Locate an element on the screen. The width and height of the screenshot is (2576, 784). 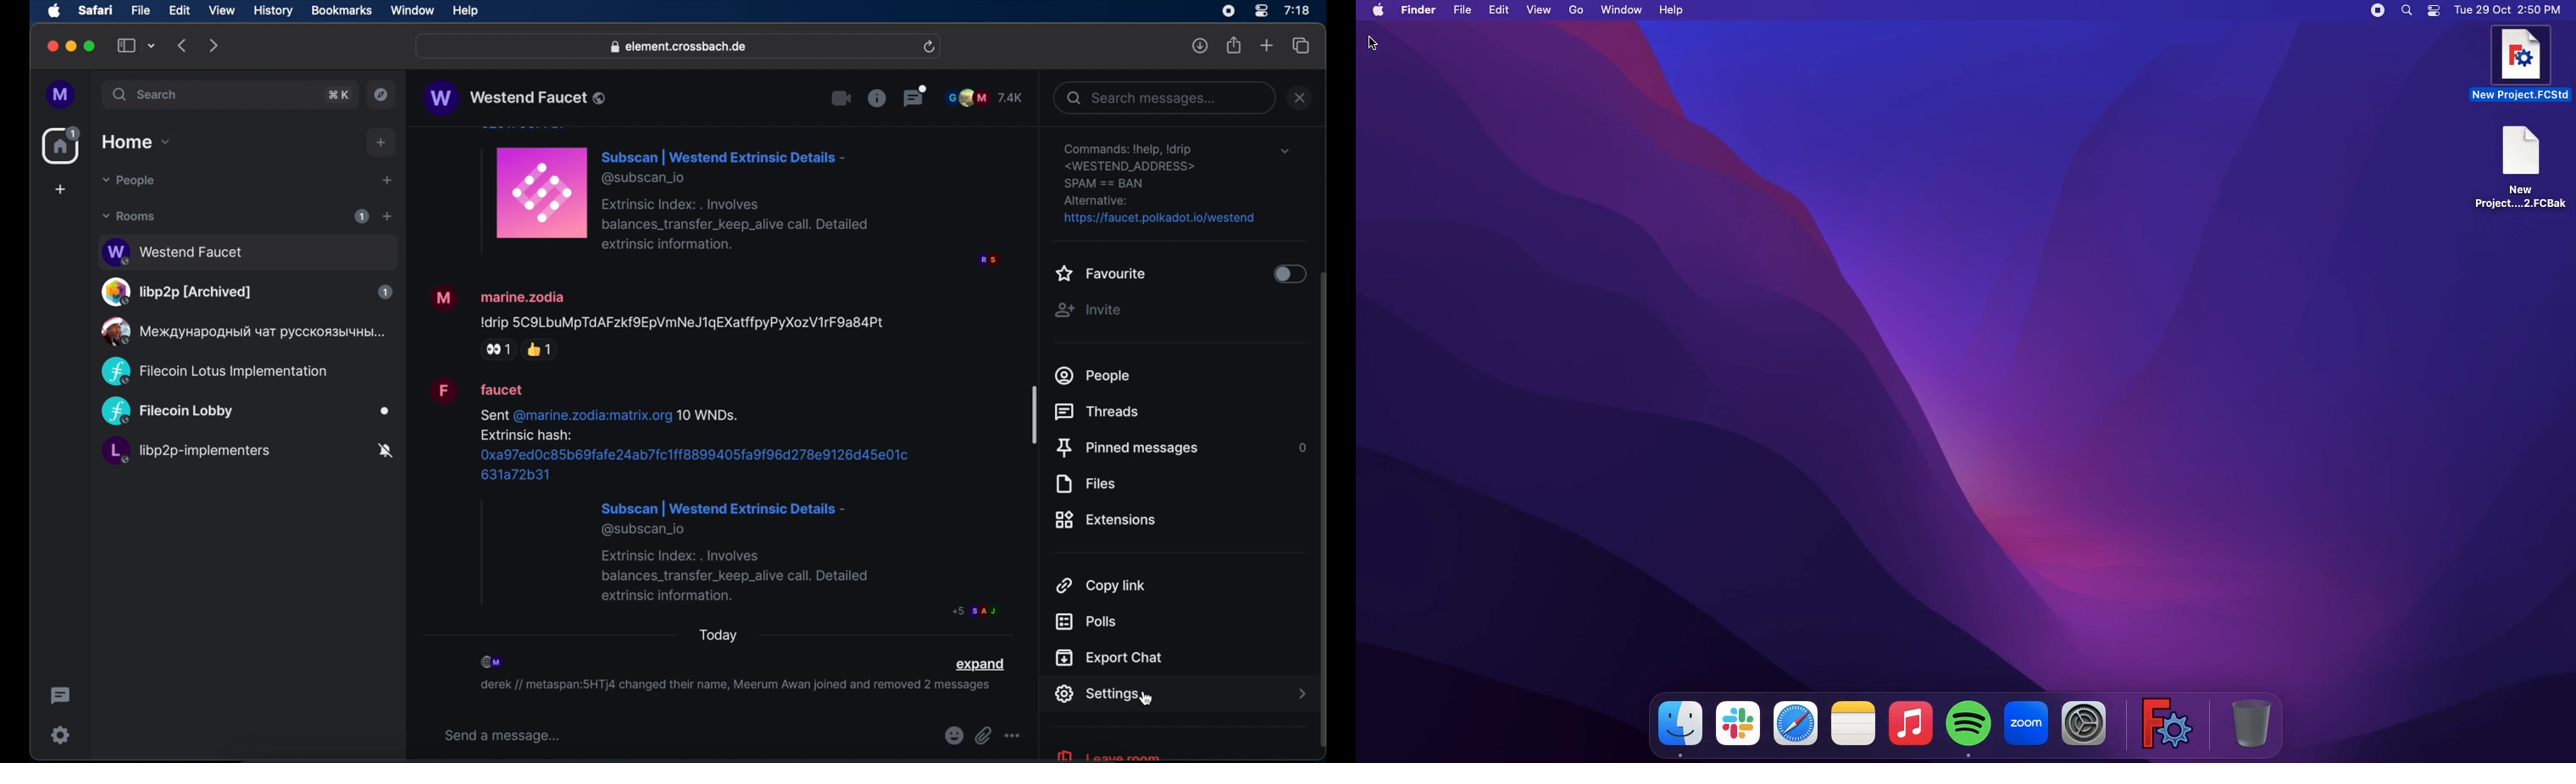
add room is located at coordinates (387, 216).